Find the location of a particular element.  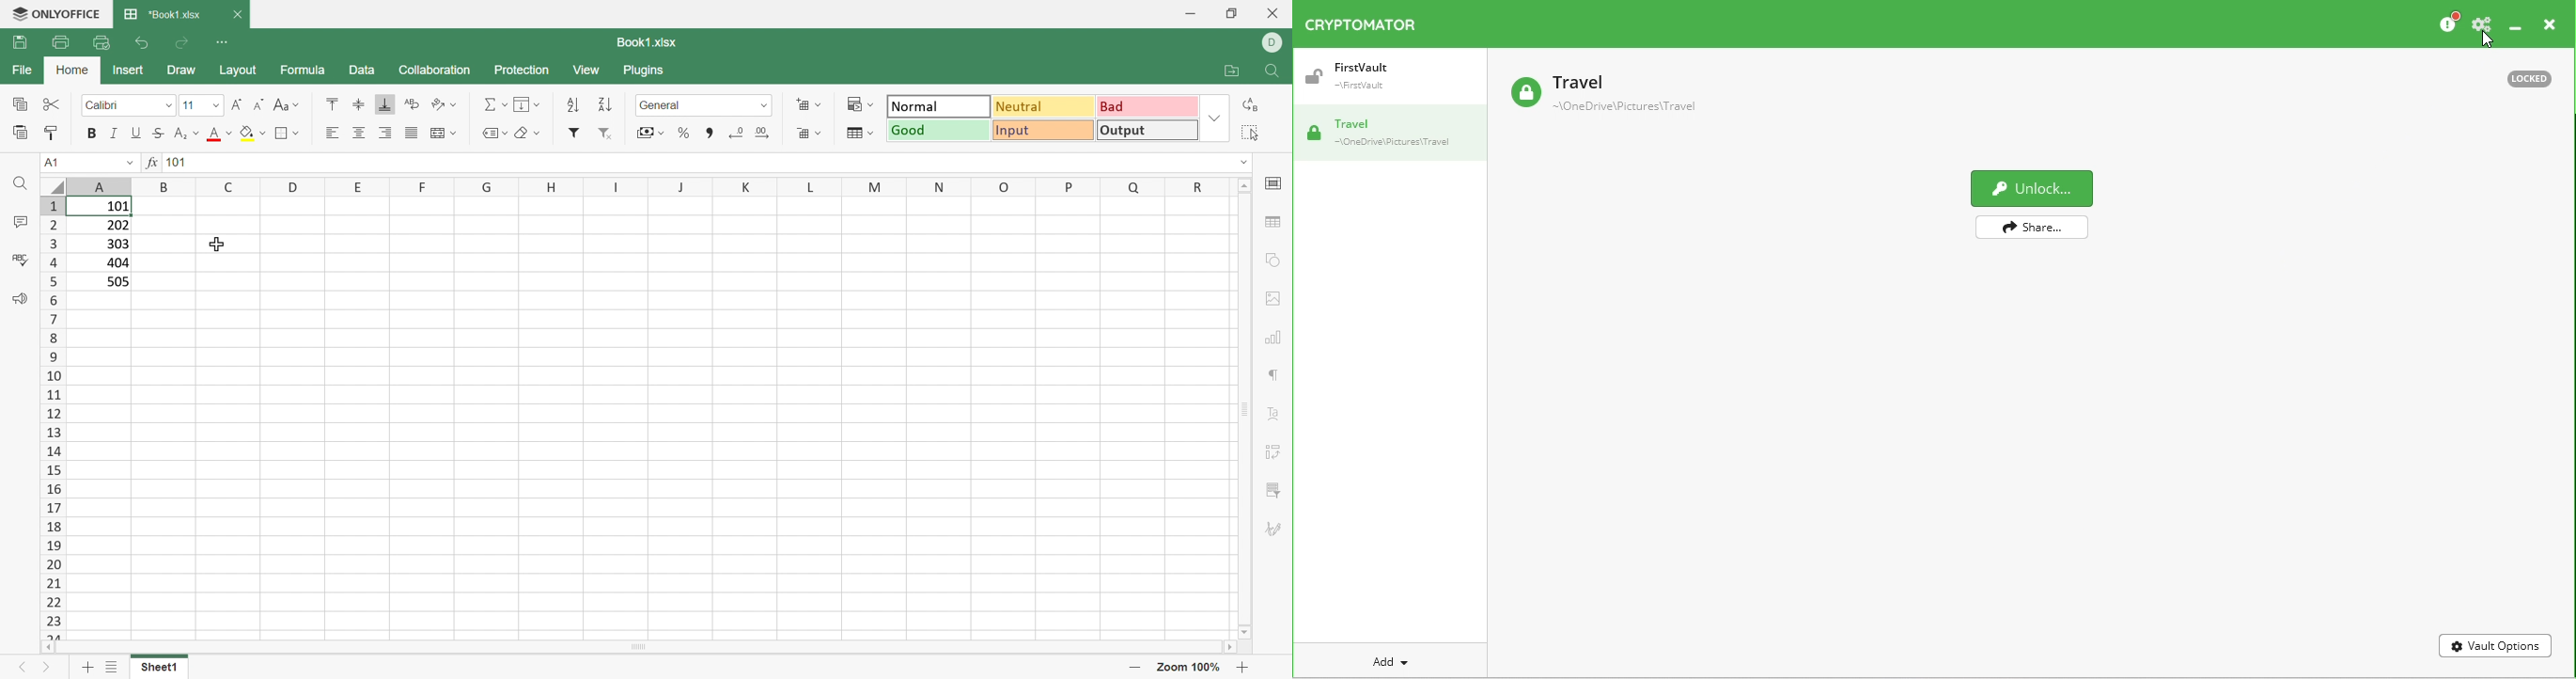

Align Right is located at coordinates (385, 134).